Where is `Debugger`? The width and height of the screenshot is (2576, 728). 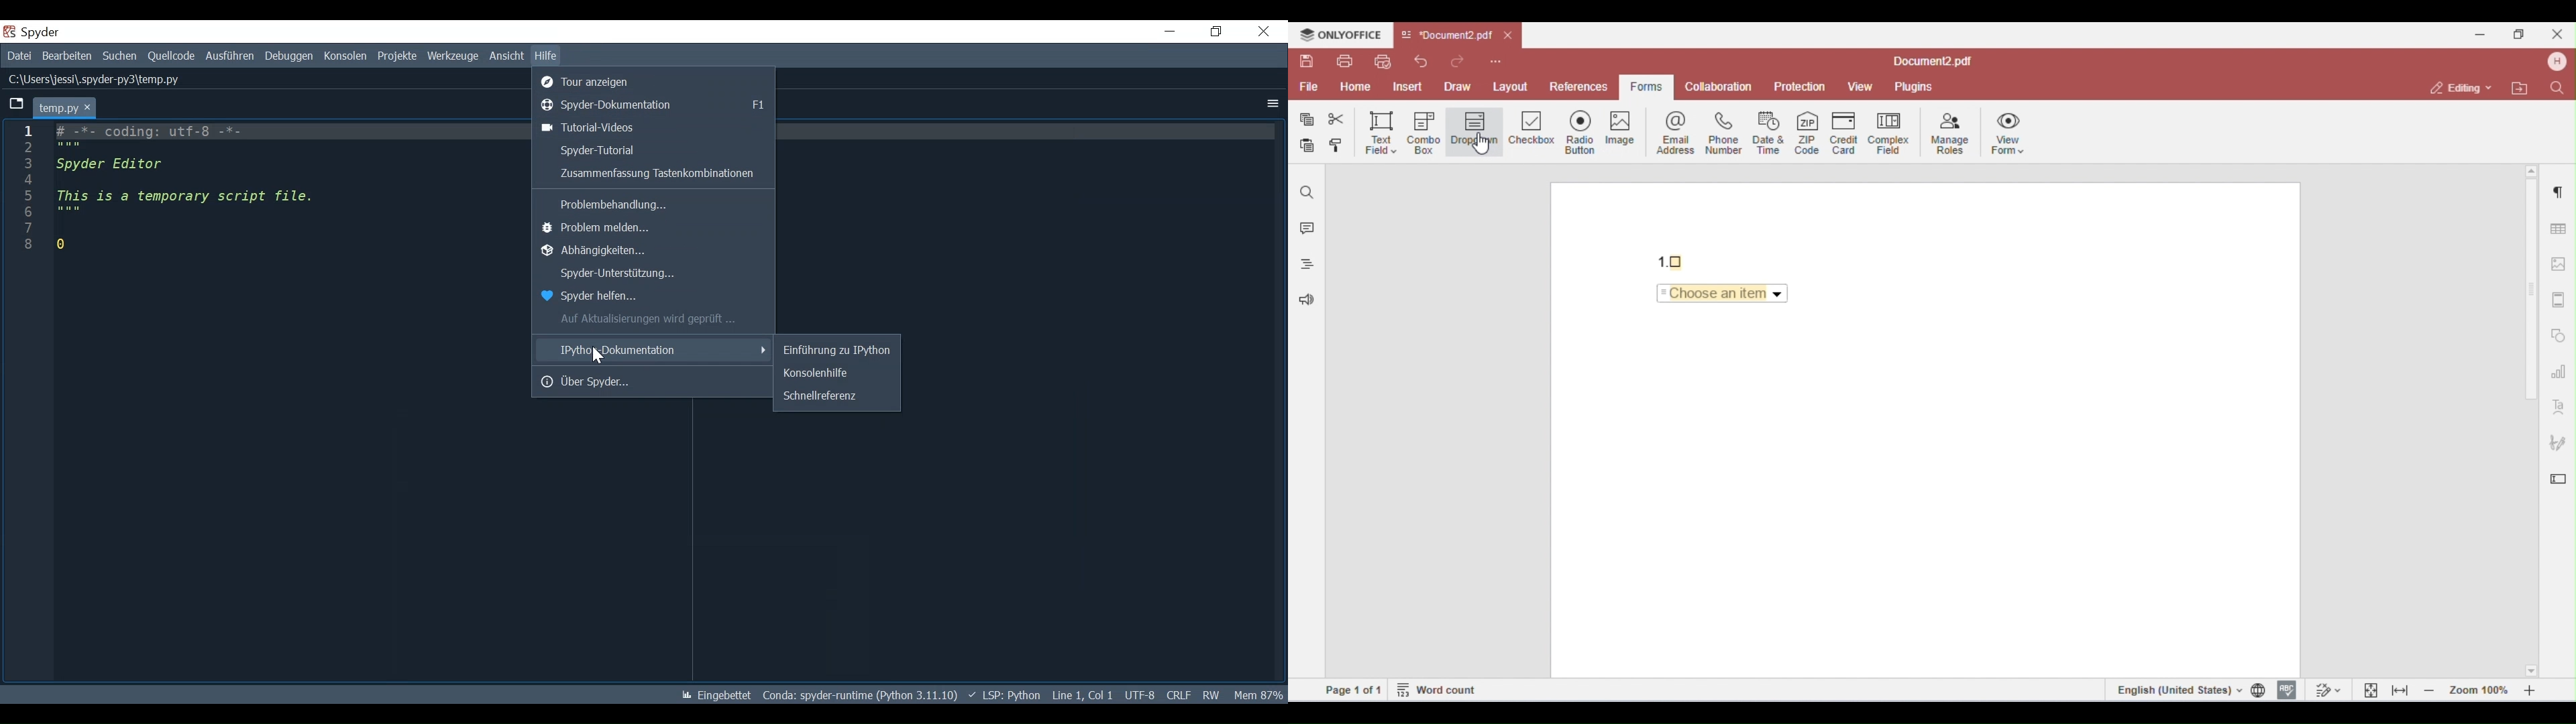 Debugger is located at coordinates (290, 56).